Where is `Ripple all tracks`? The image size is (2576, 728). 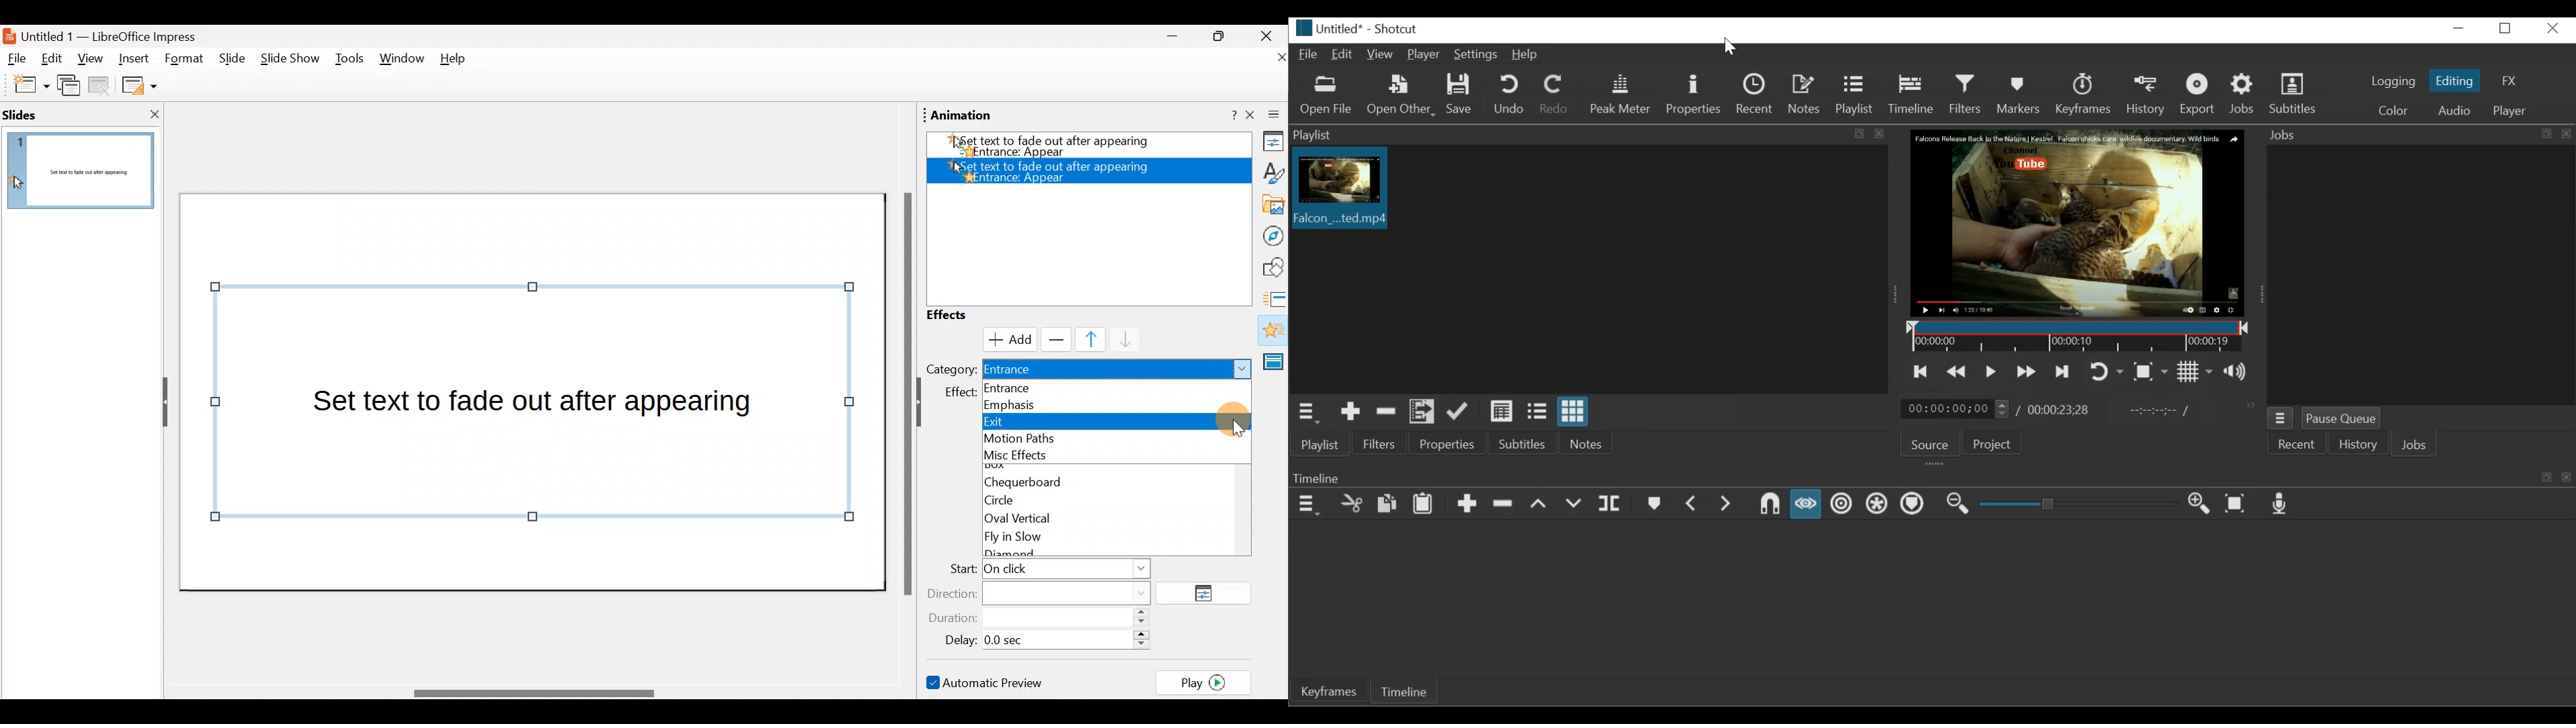
Ripple all tracks is located at coordinates (1876, 505).